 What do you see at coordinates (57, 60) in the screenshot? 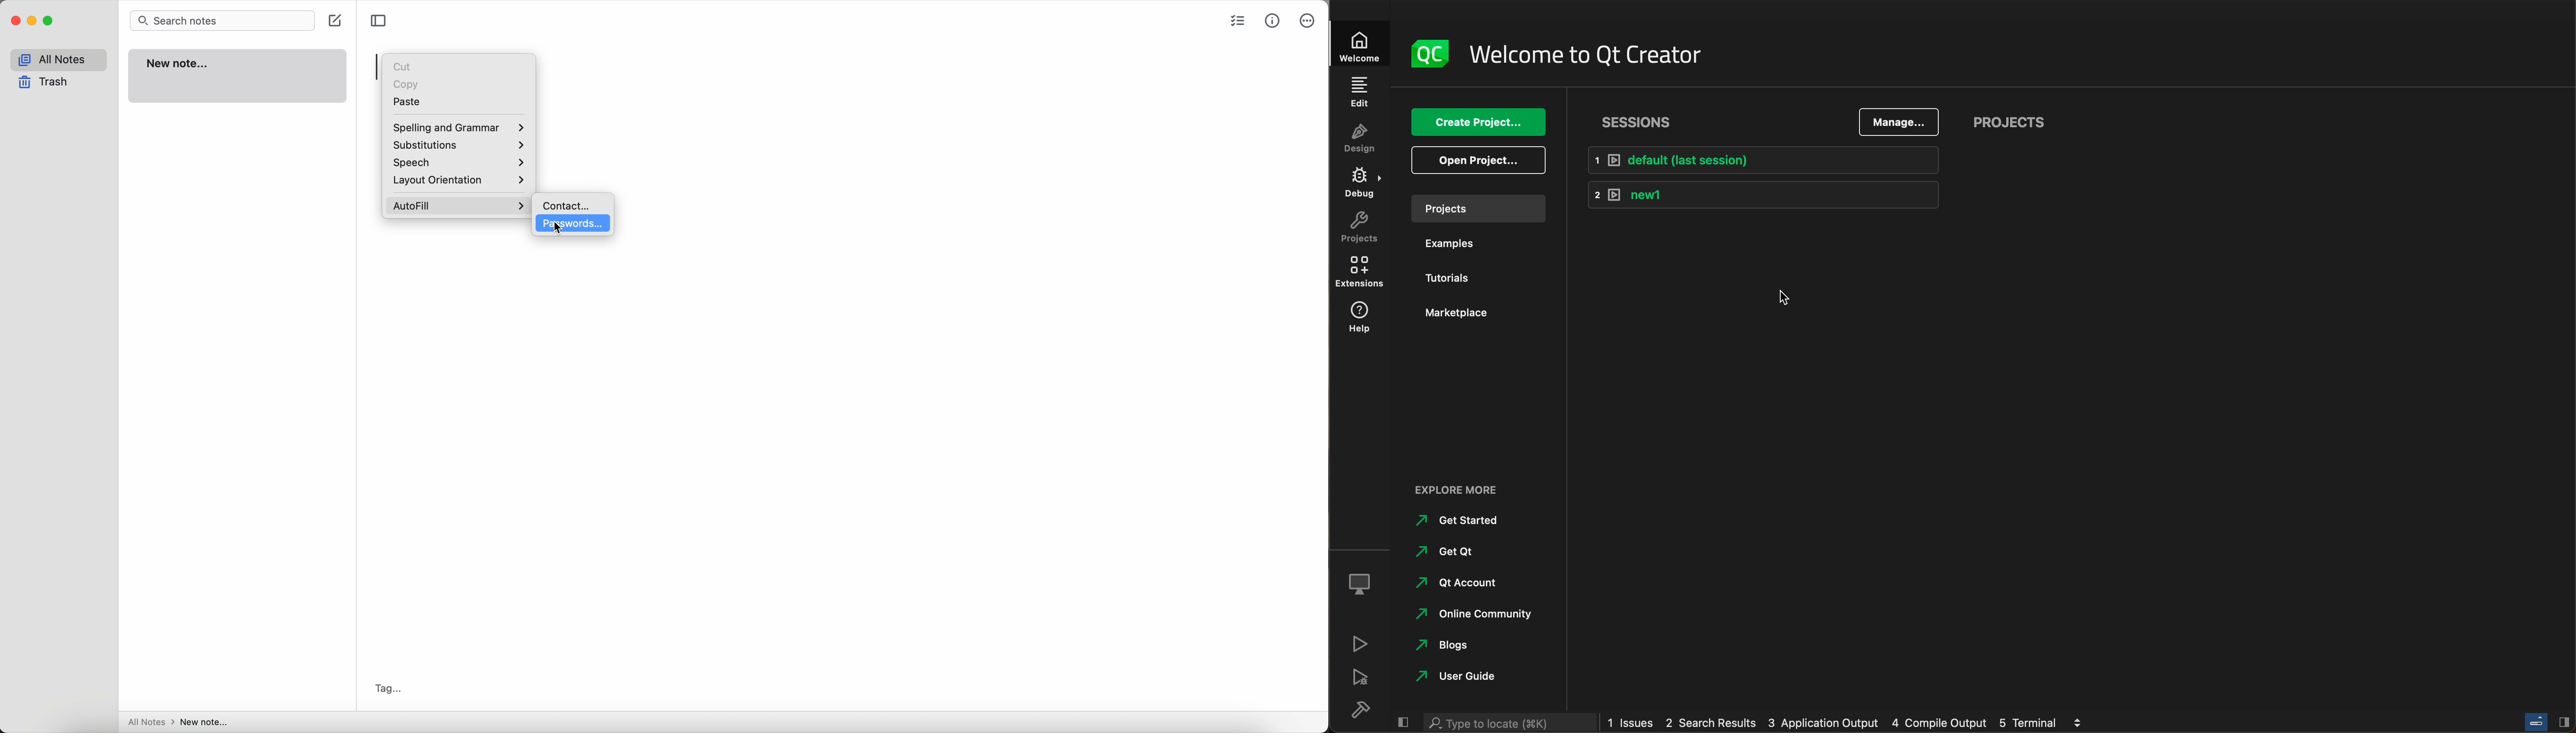
I see `all notes` at bounding box center [57, 60].